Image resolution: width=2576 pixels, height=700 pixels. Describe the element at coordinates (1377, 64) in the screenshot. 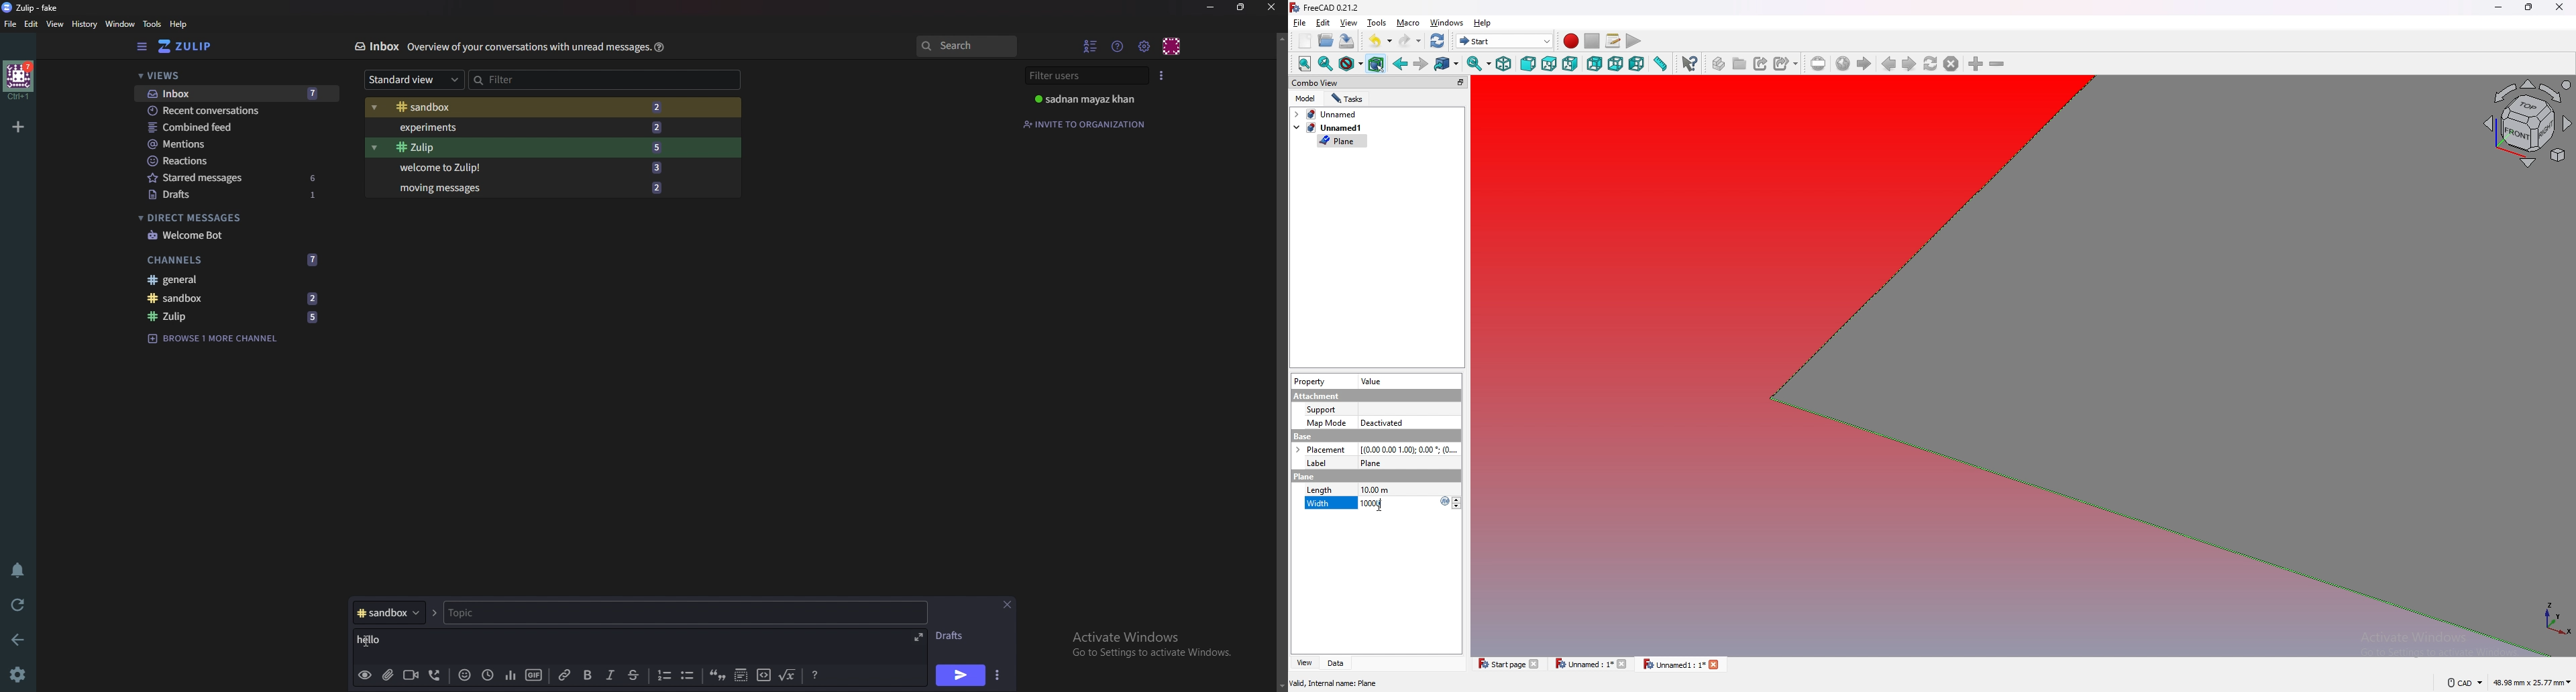

I see `bounding box` at that location.